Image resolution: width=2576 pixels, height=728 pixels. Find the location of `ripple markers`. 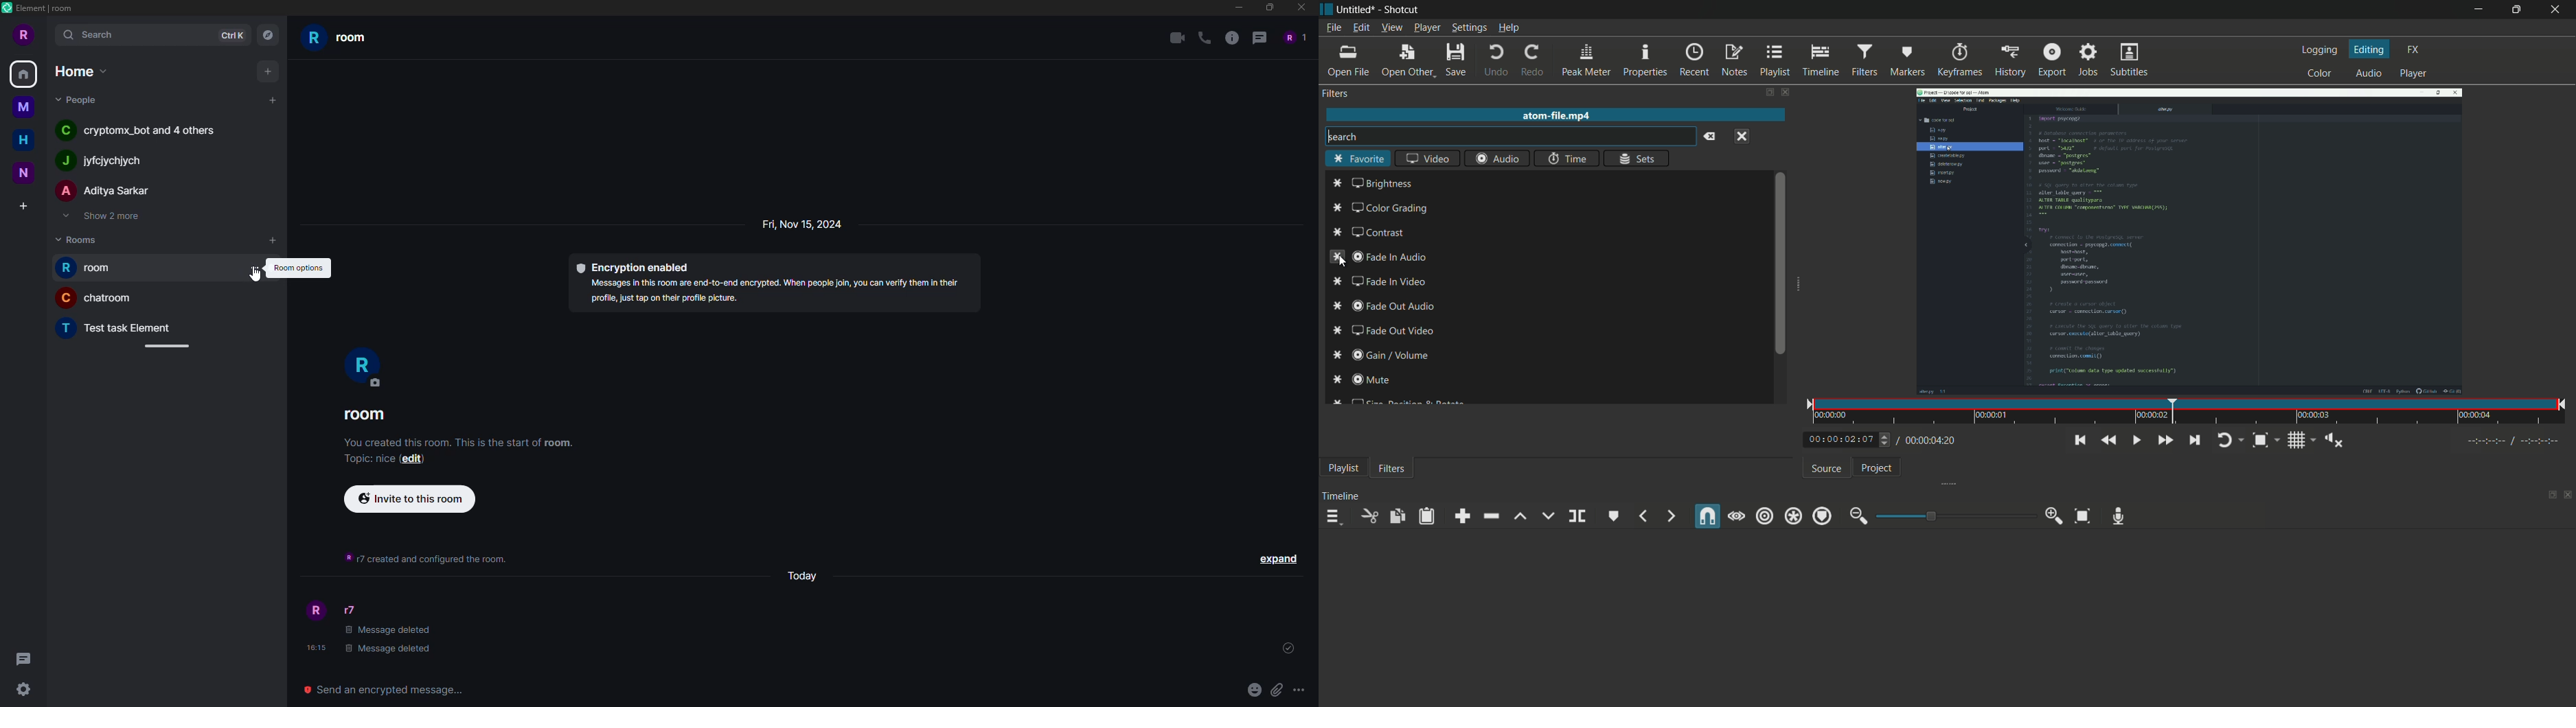

ripple markers is located at coordinates (1822, 516).